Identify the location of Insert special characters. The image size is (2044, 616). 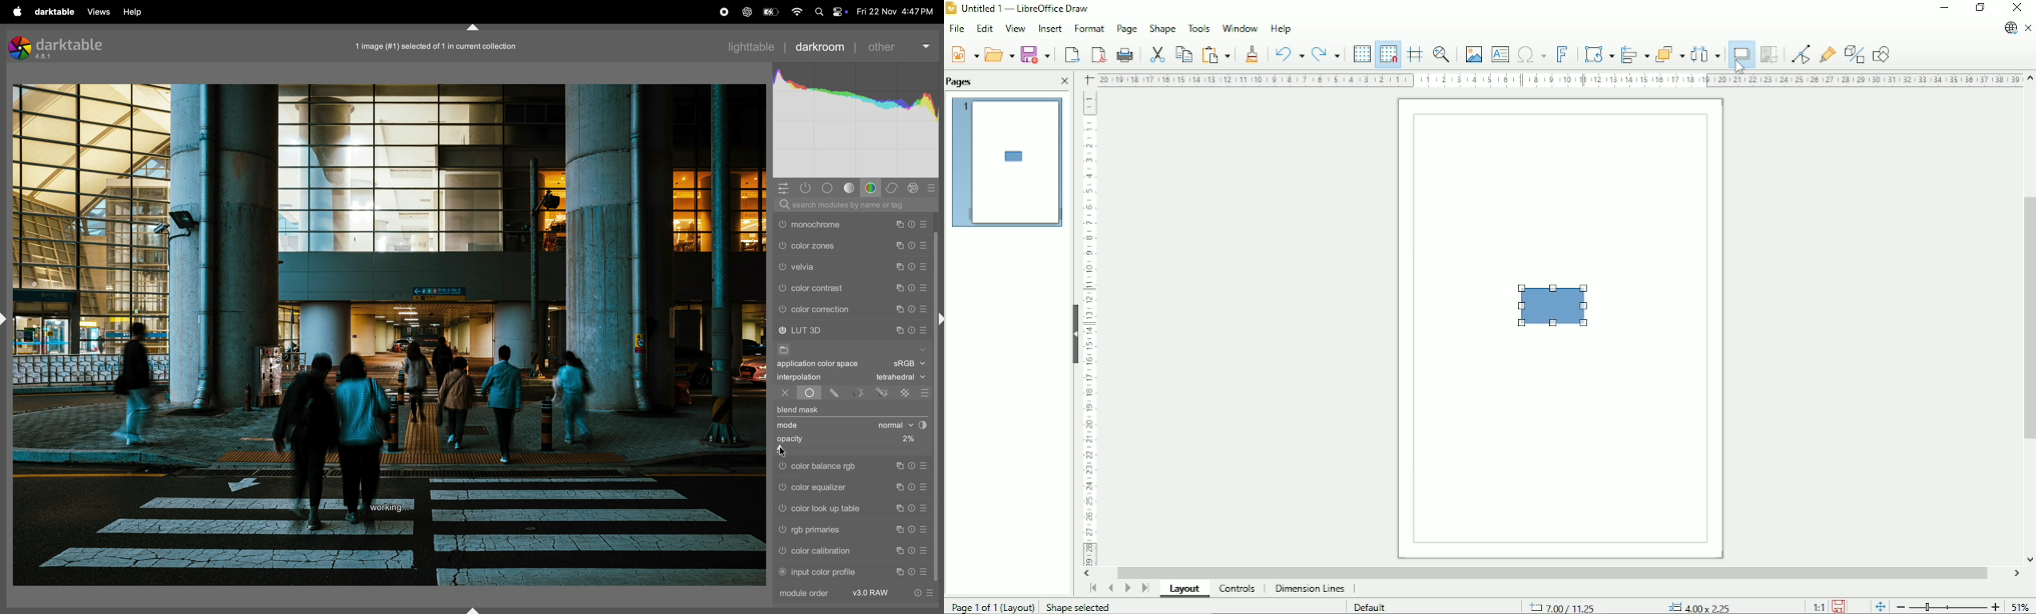
(1531, 54).